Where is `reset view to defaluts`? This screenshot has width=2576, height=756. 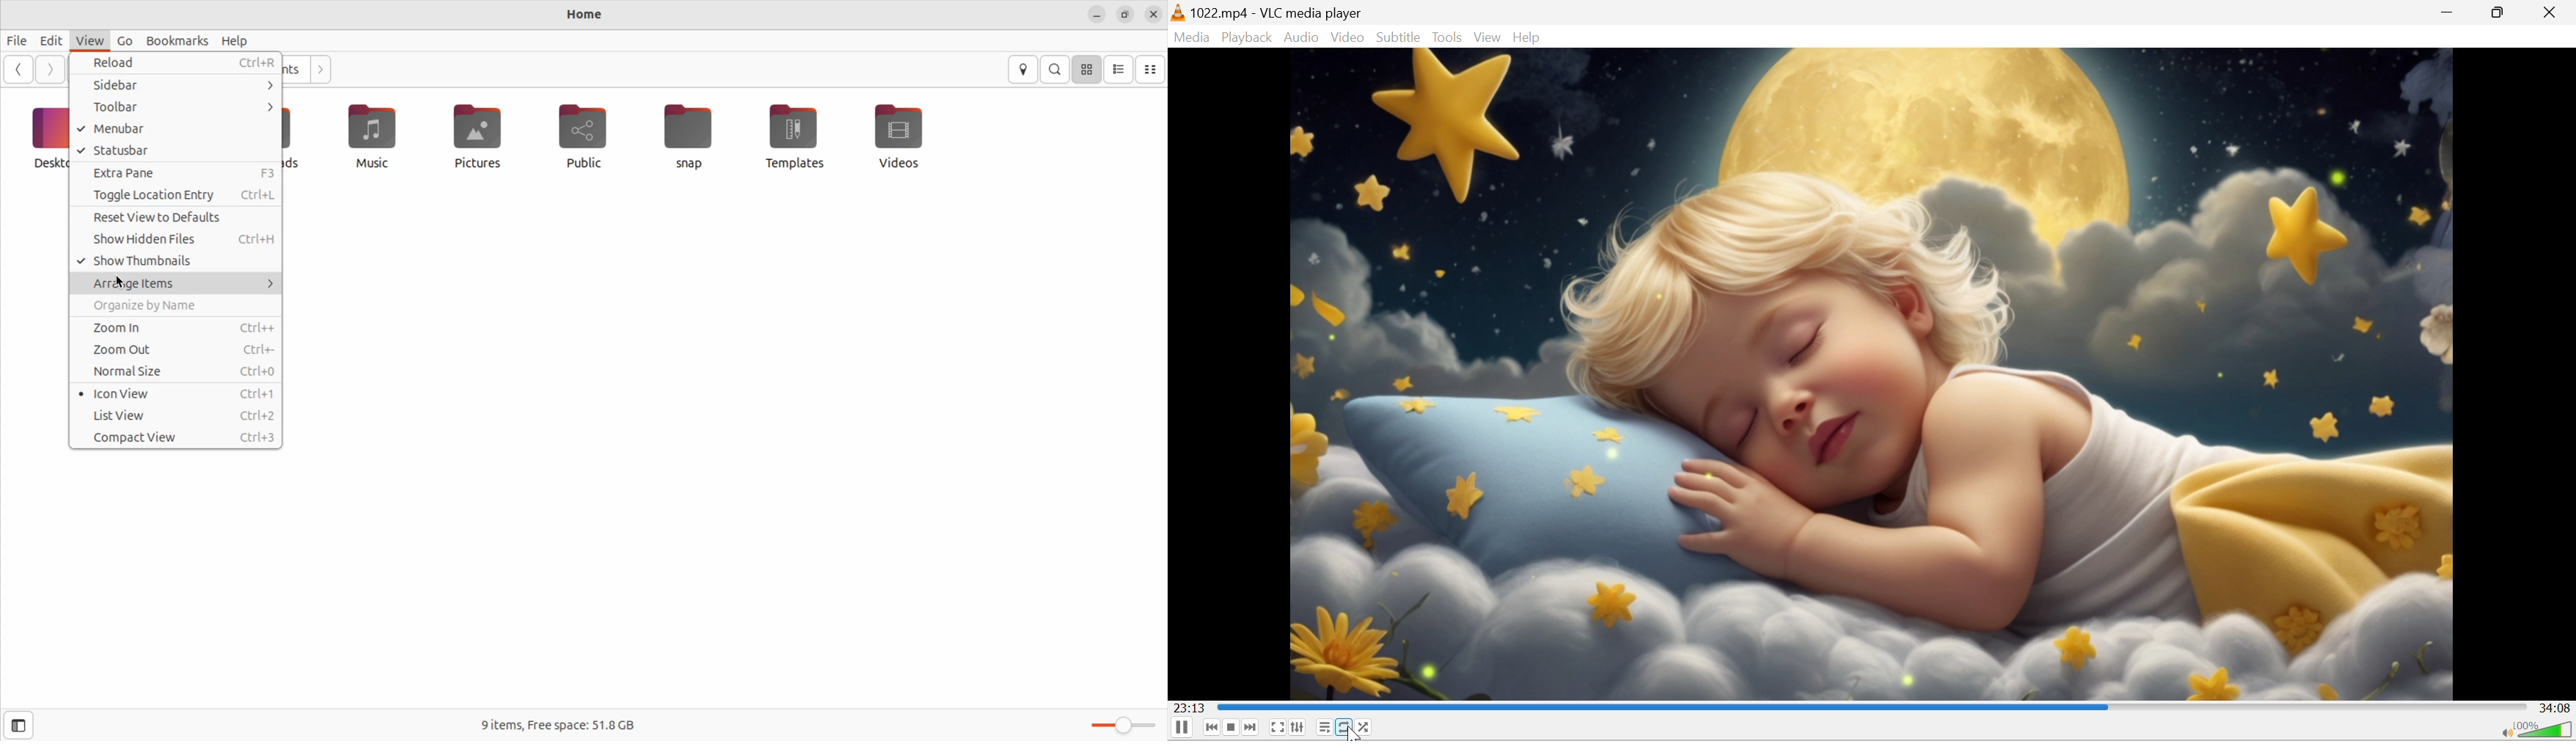
reset view to defaluts is located at coordinates (176, 218).